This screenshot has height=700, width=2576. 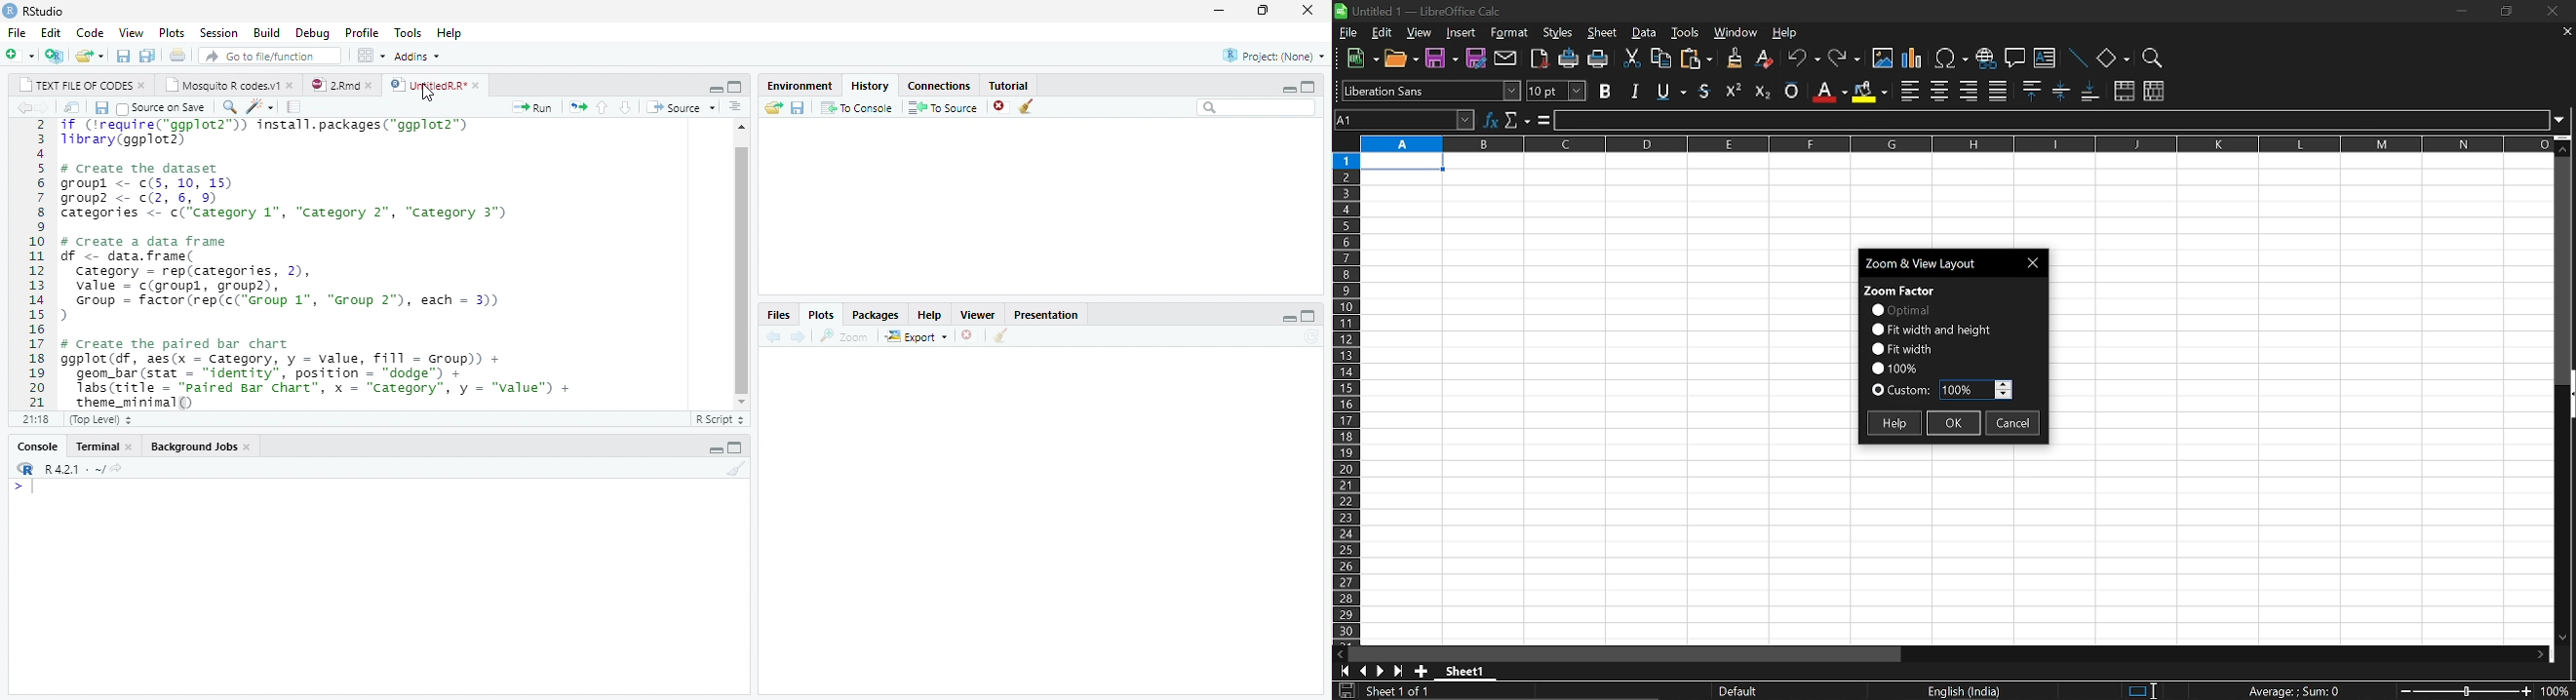 What do you see at coordinates (73, 469) in the screenshot?
I see `R 4.2.1~/` at bounding box center [73, 469].